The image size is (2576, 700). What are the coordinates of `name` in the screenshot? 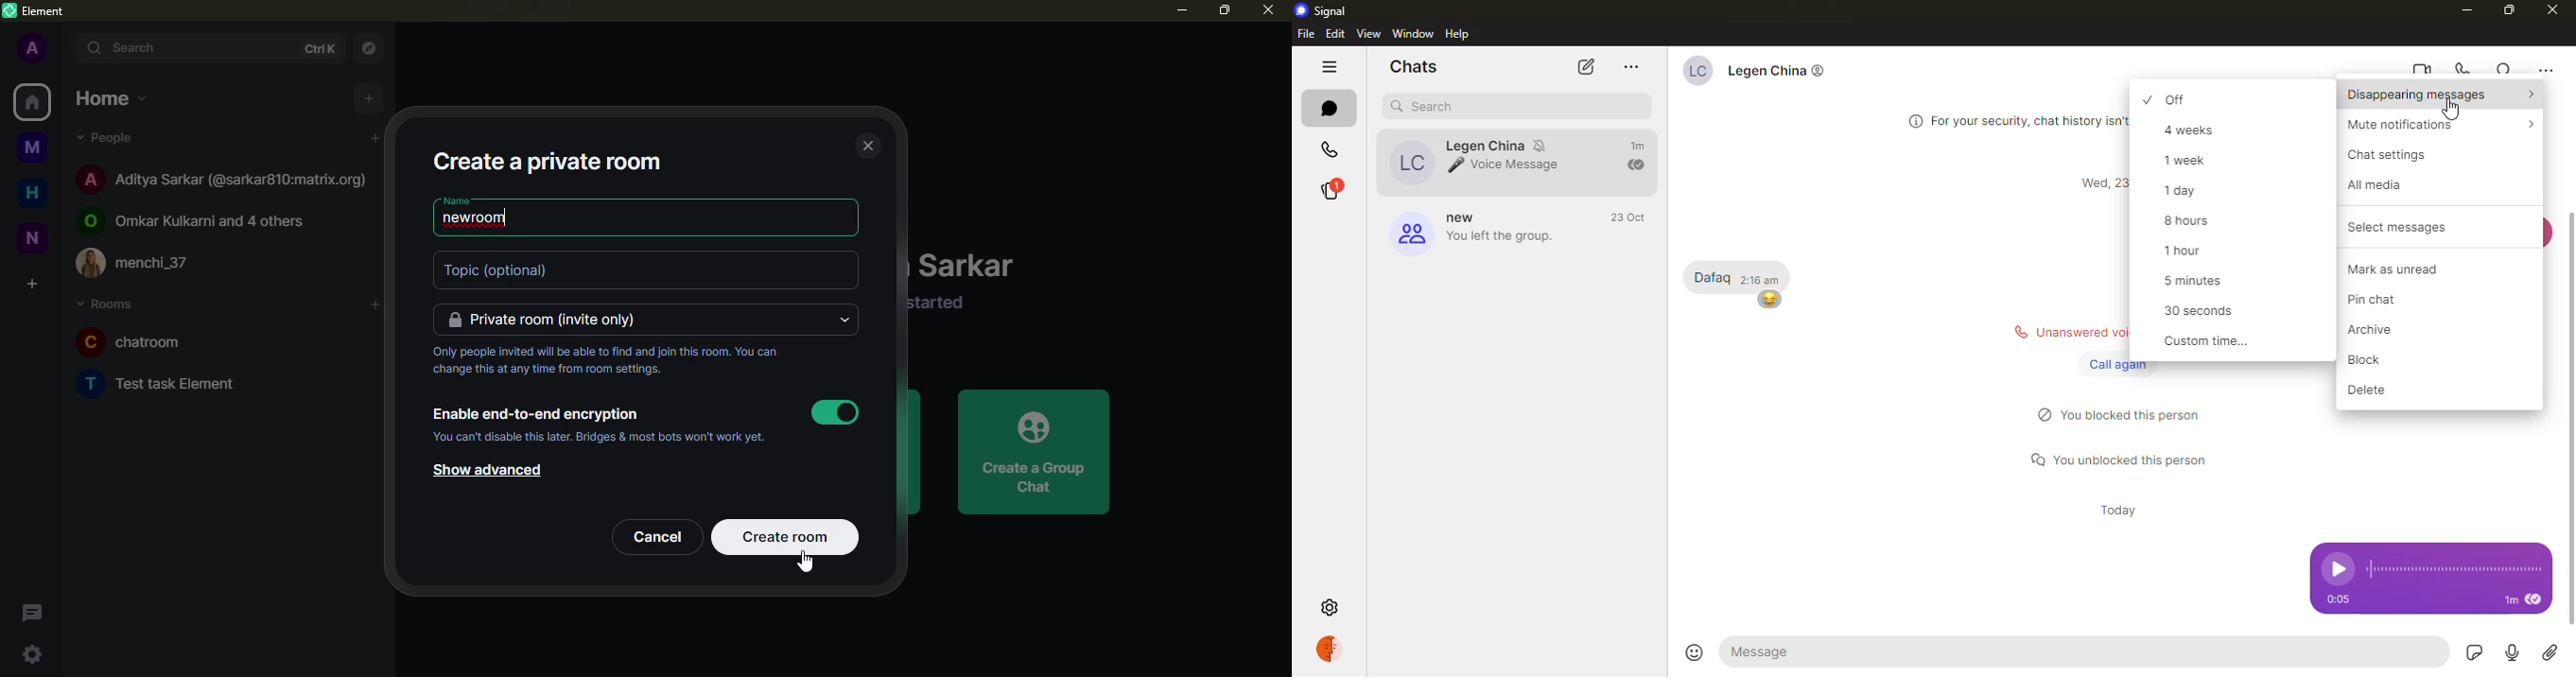 It's located at (457, 201).